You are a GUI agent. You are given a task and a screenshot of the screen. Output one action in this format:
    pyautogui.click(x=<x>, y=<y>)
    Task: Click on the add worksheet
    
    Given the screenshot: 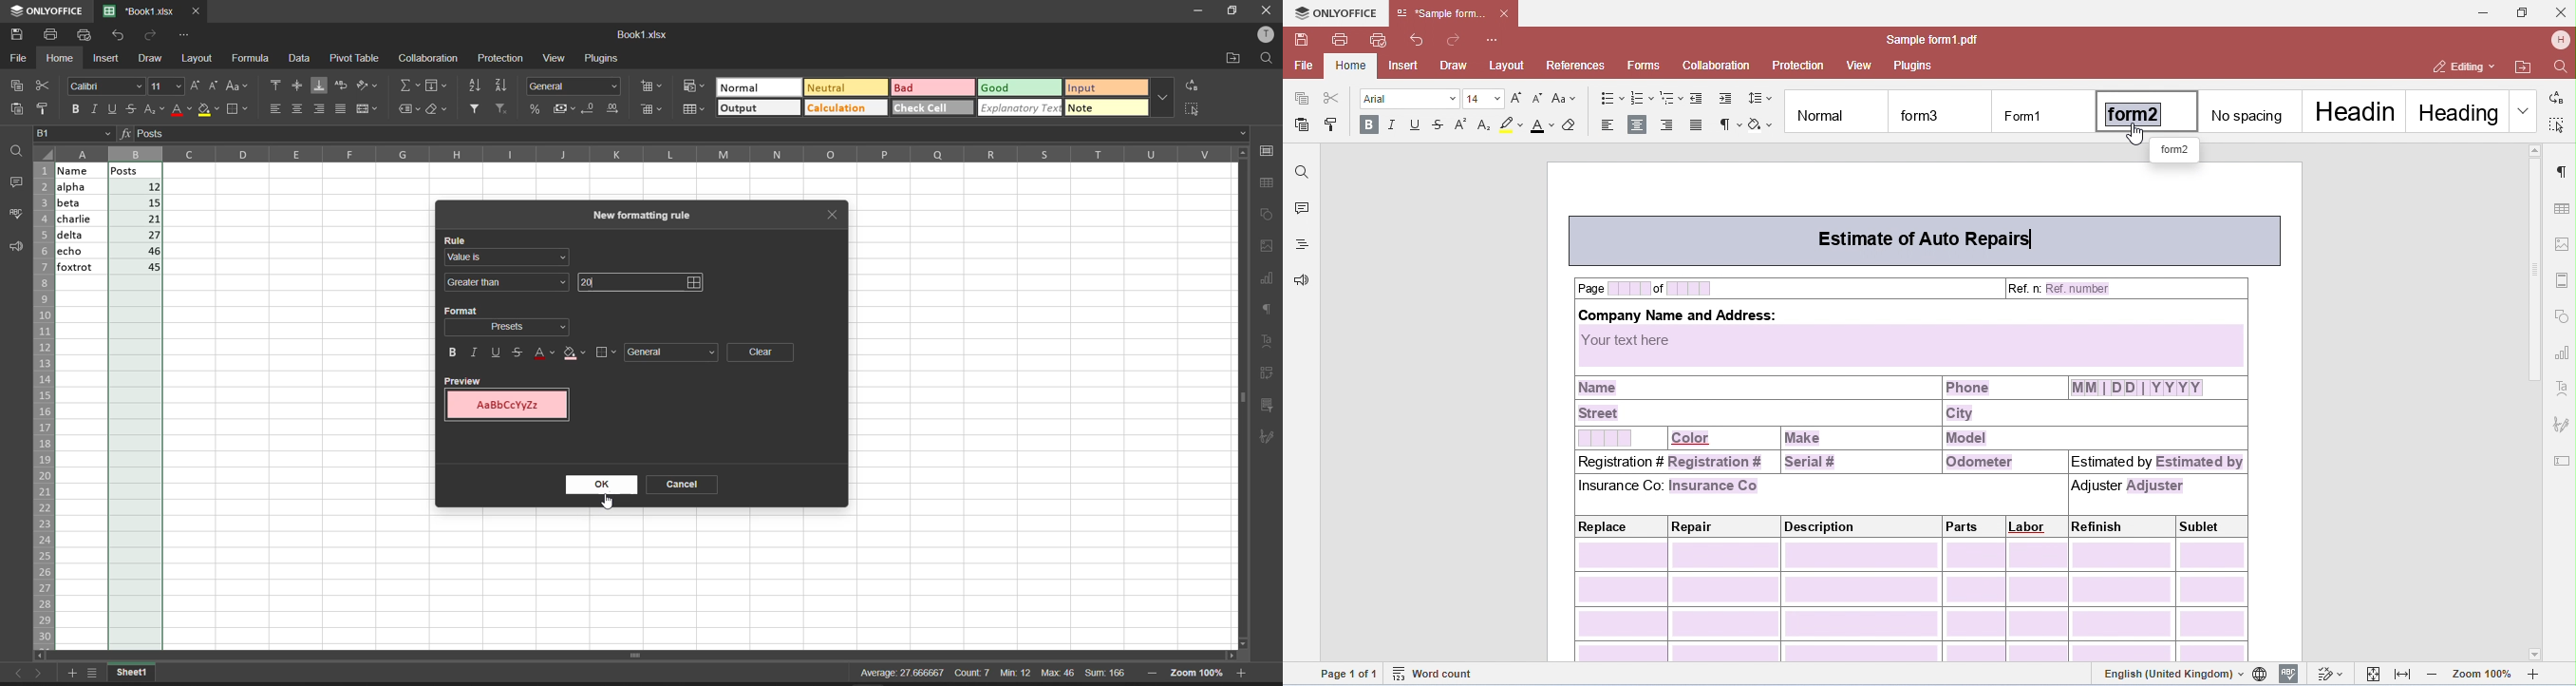 What is the action you would take?
    pyautogui.click(x=71, y=671)
    